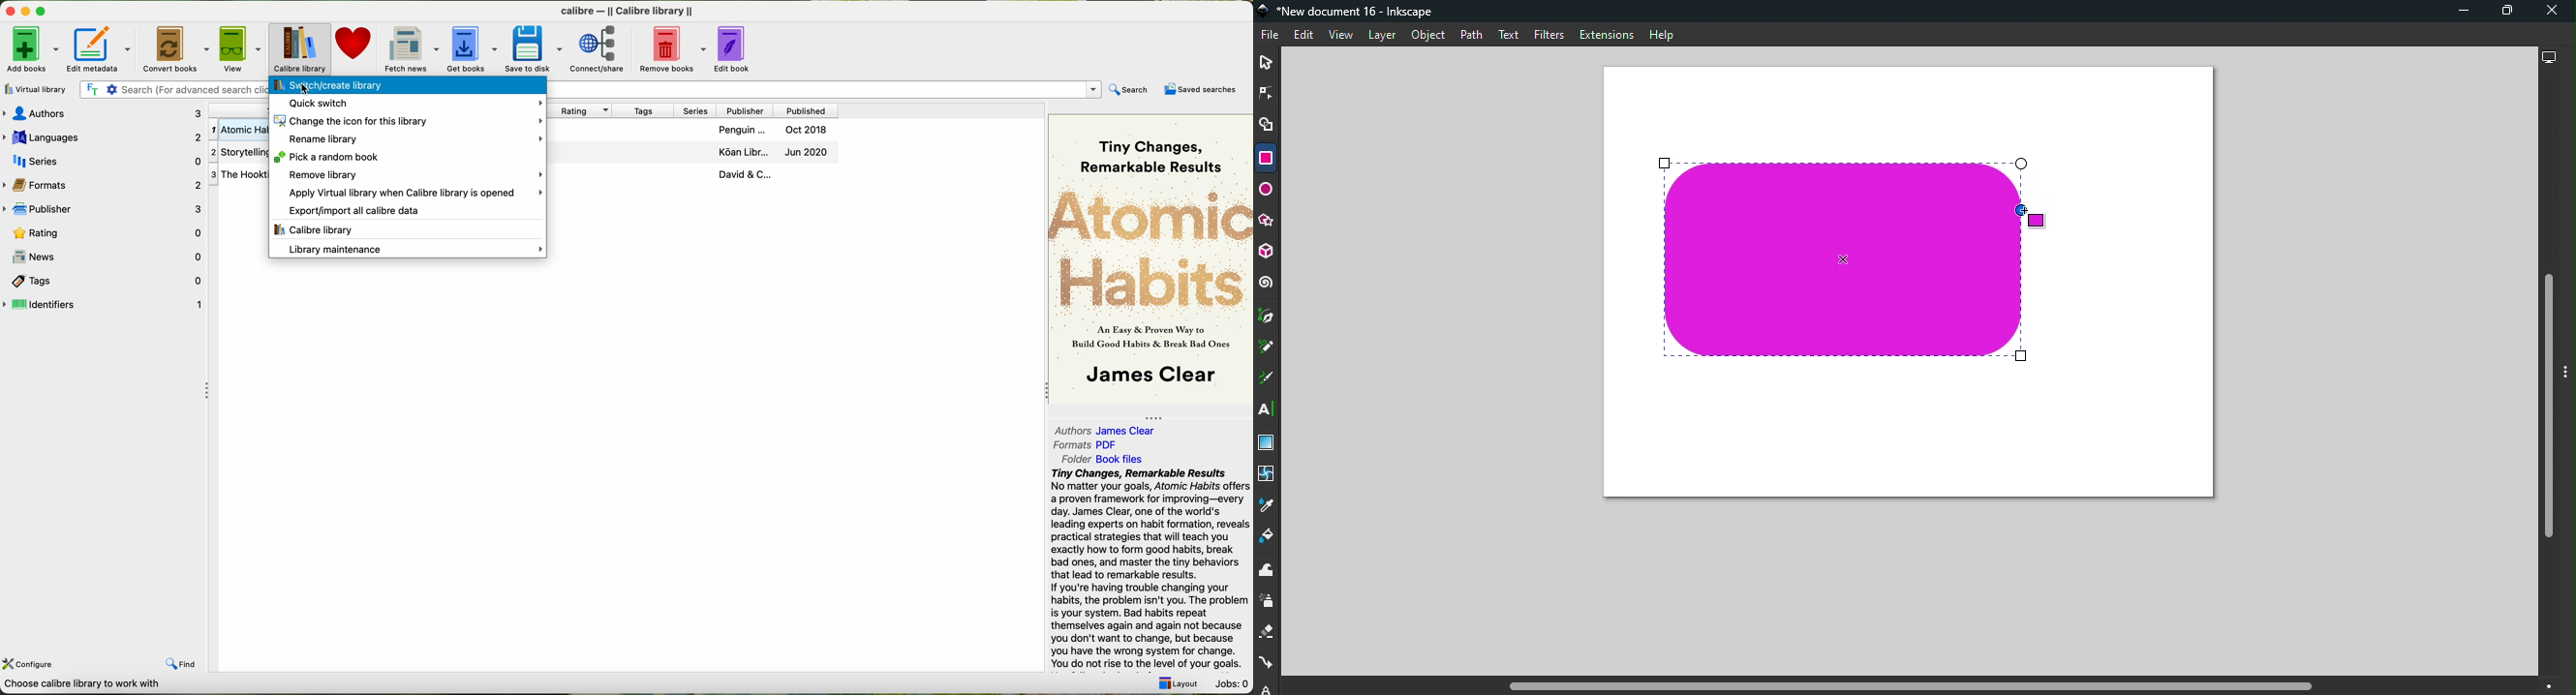  What do you see at coordinates (603, 48) in the screenshot?
I see `connect/share` at bounding box center [603, 48].